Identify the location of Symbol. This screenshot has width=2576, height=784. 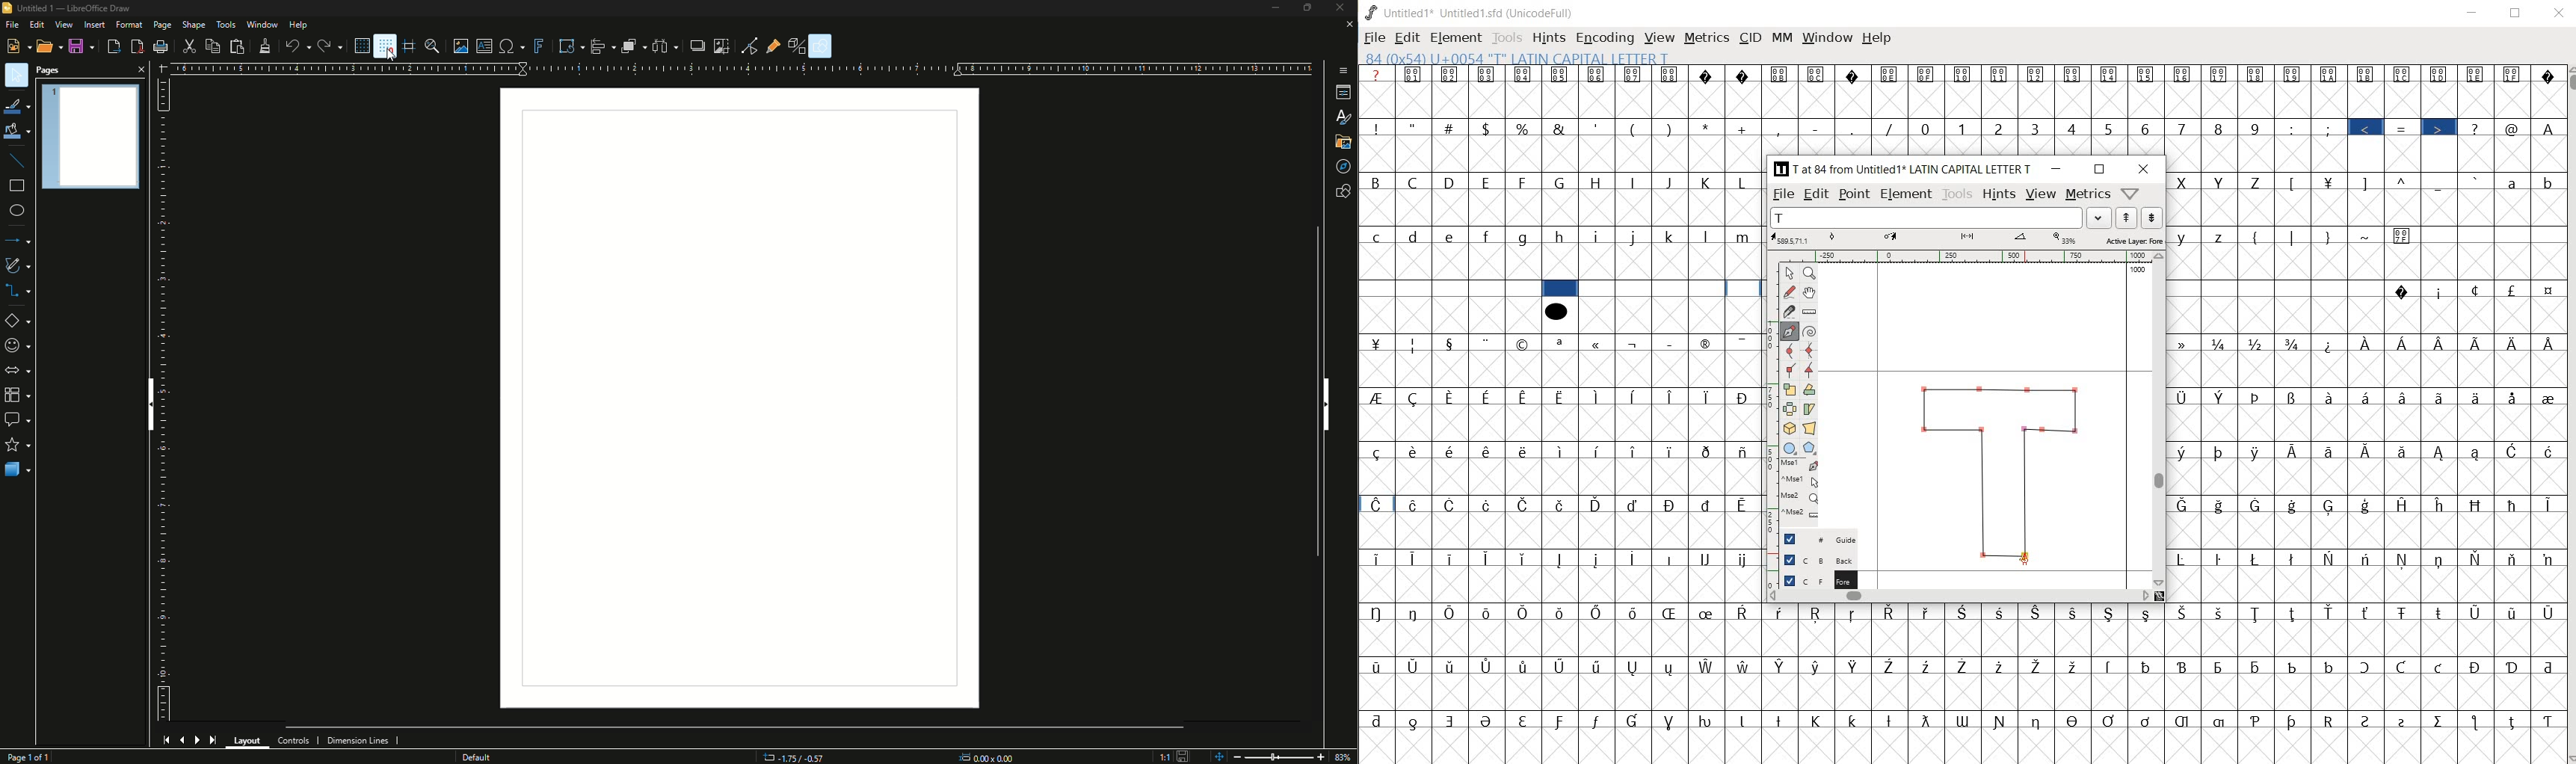
(1671, 505).